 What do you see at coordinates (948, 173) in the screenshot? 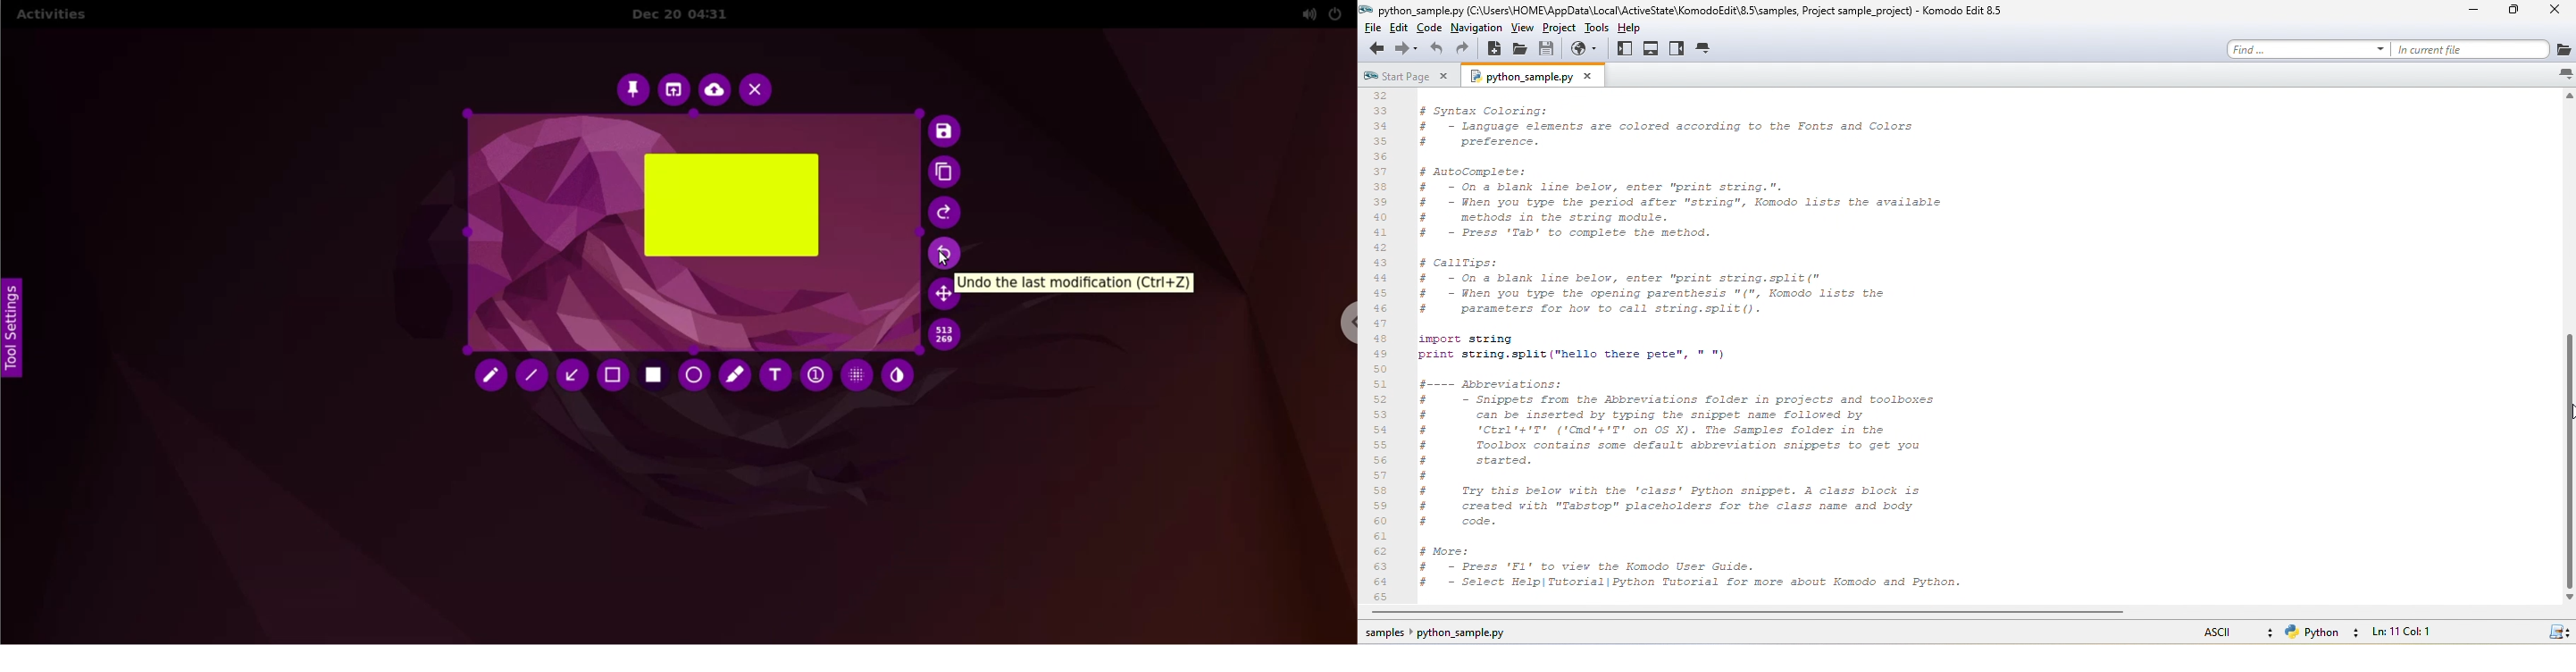
I see `copy to clipboard` at bounding box center [948, 173].